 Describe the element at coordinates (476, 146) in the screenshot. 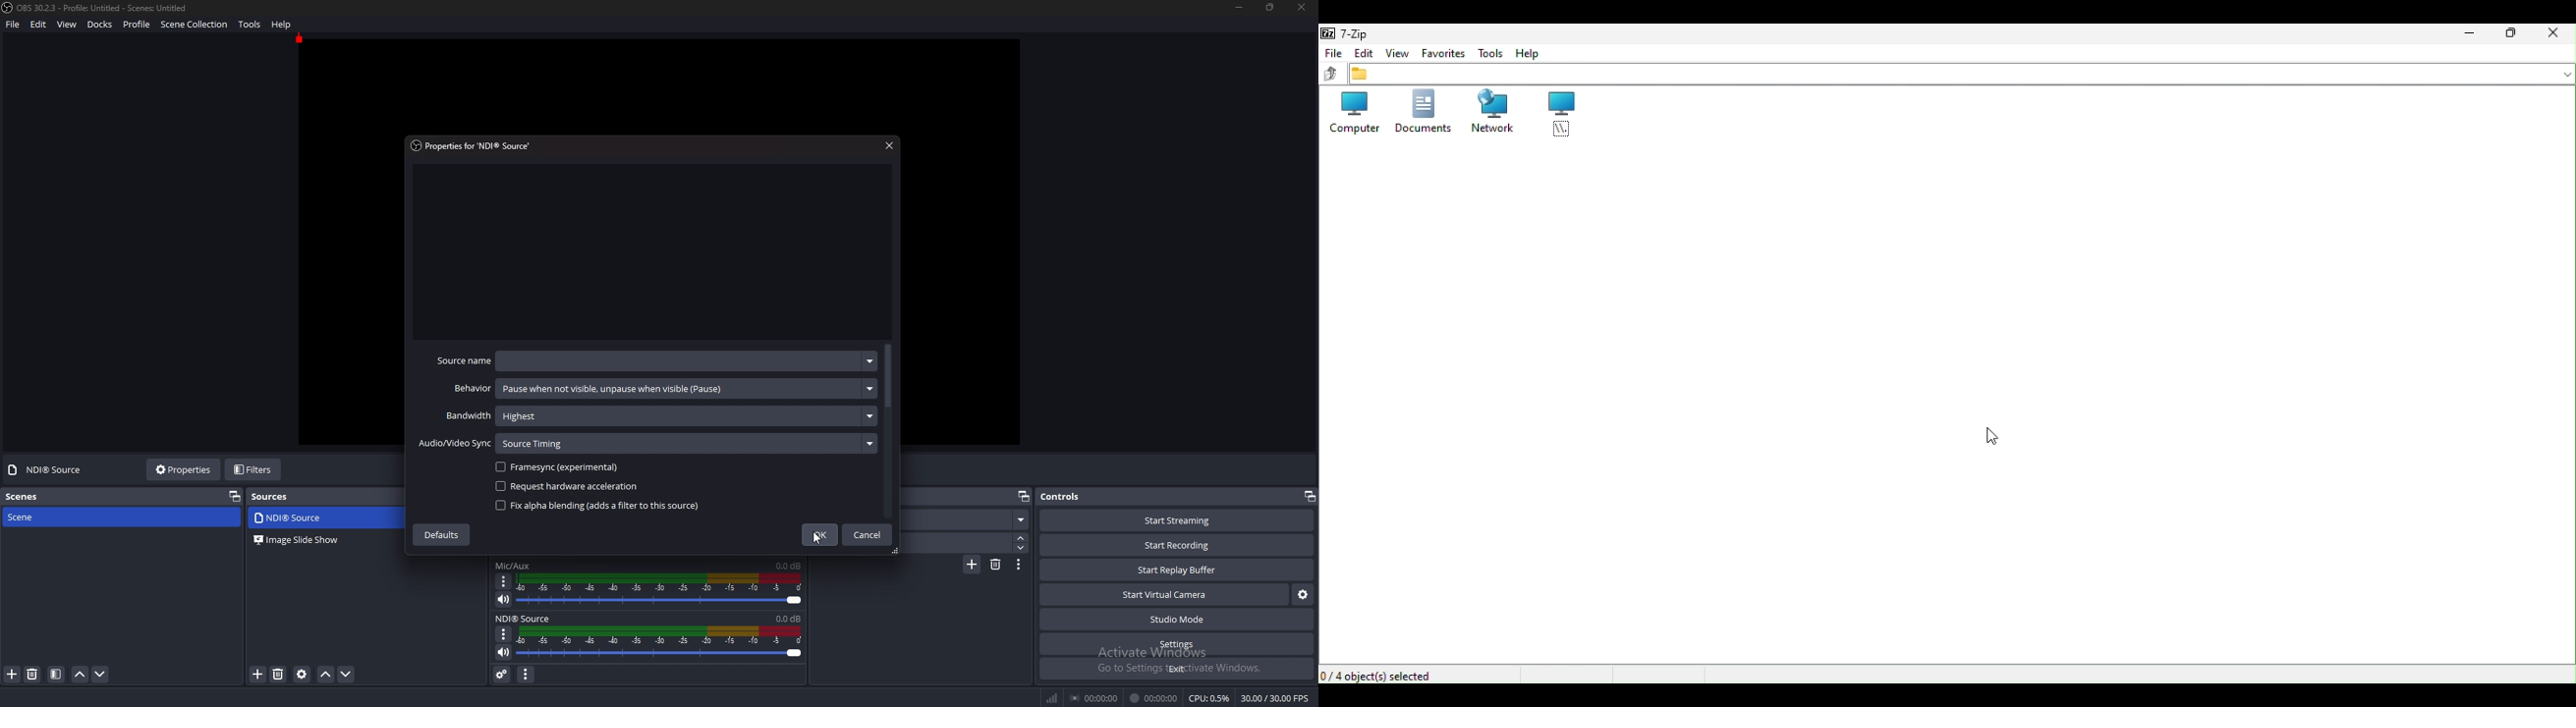

I see `properties` at that location.